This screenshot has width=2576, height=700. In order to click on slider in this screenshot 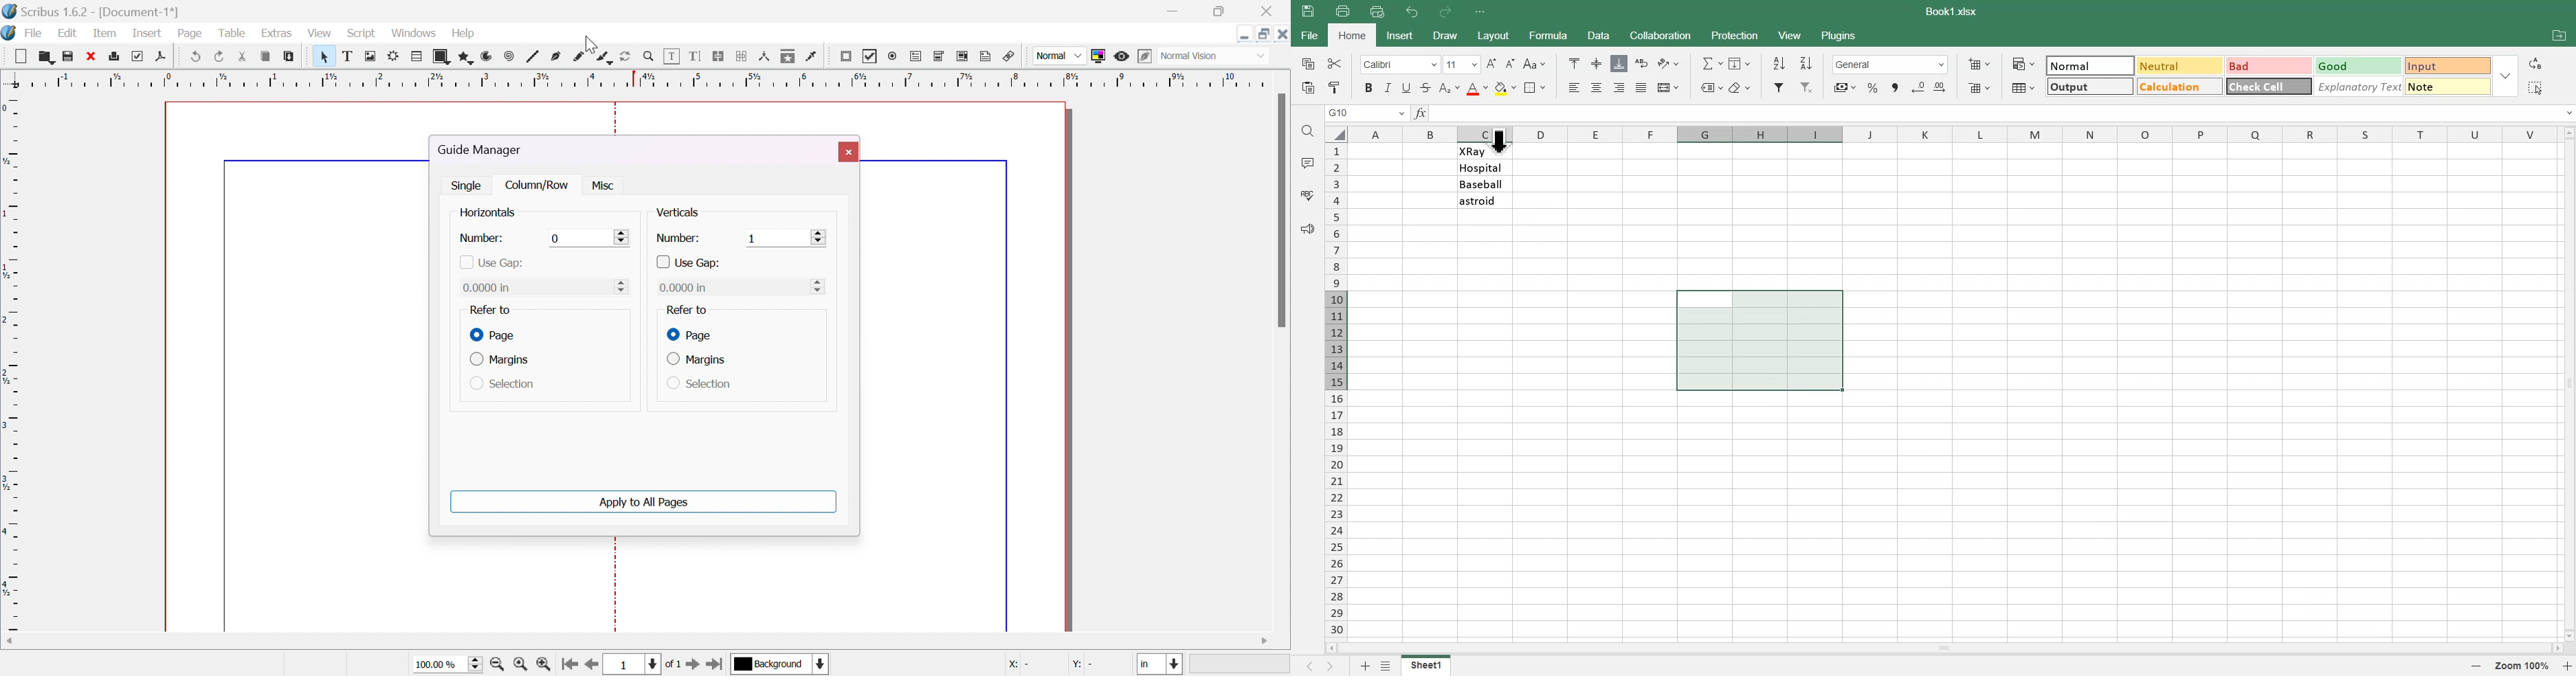, I will do `click(819, 237)`.